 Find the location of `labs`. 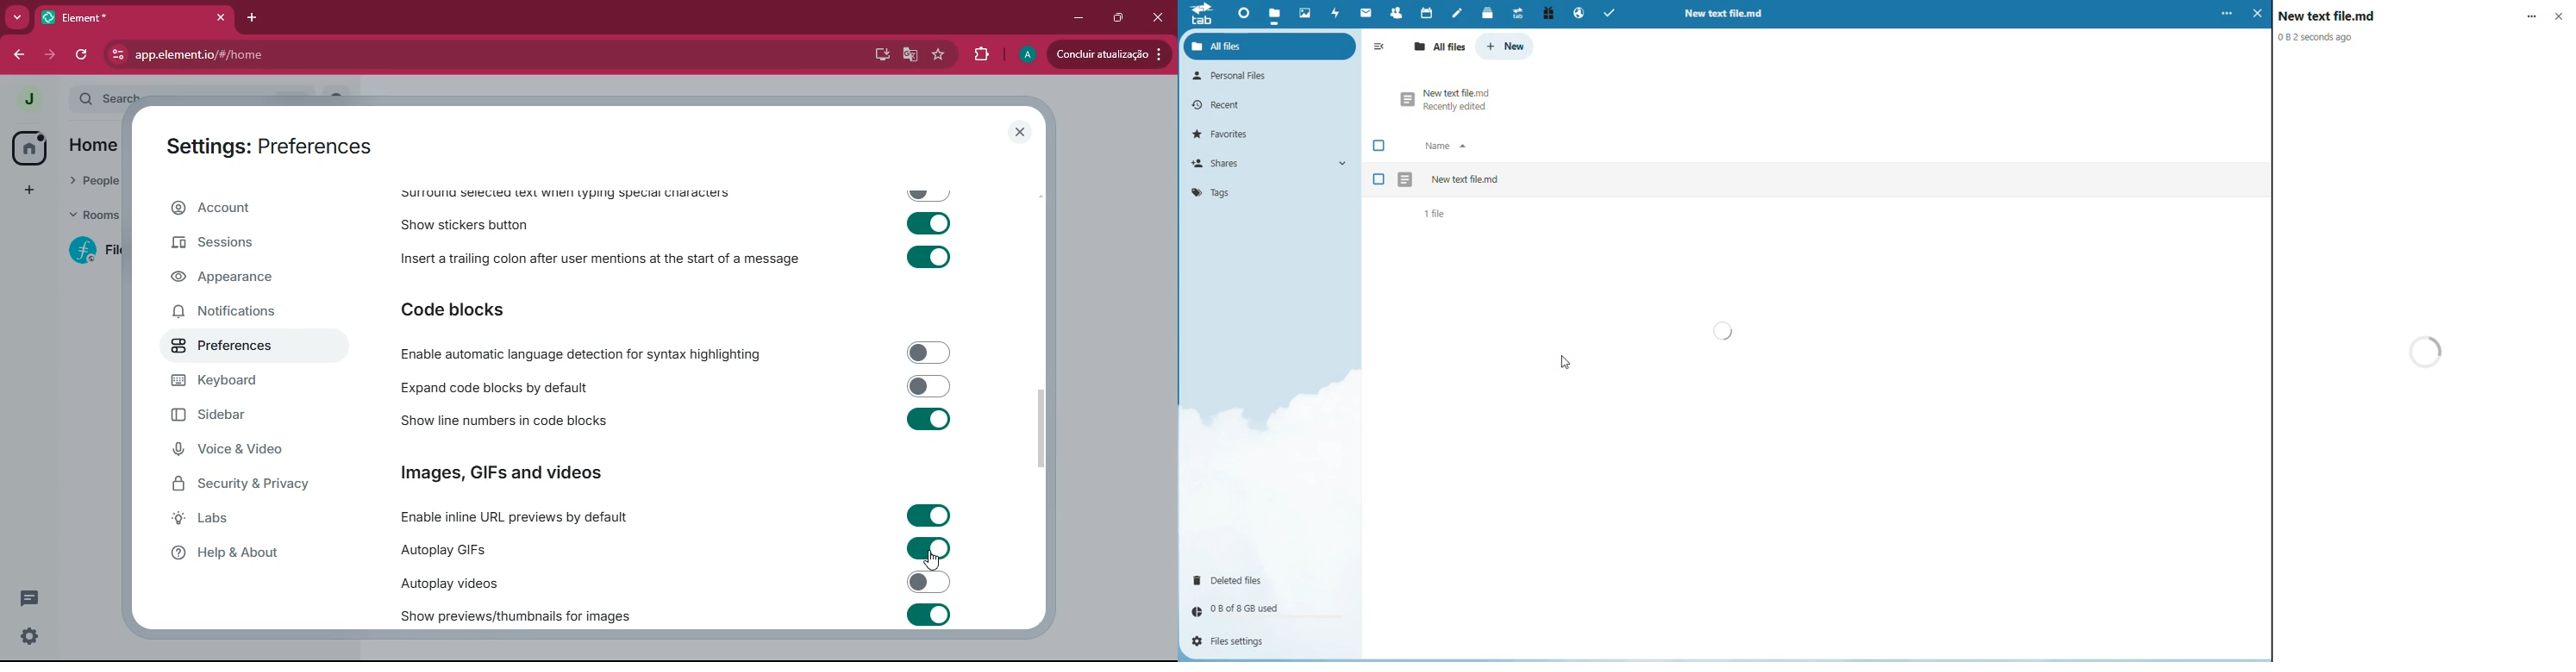

labs is located at coordinates (244, 521).